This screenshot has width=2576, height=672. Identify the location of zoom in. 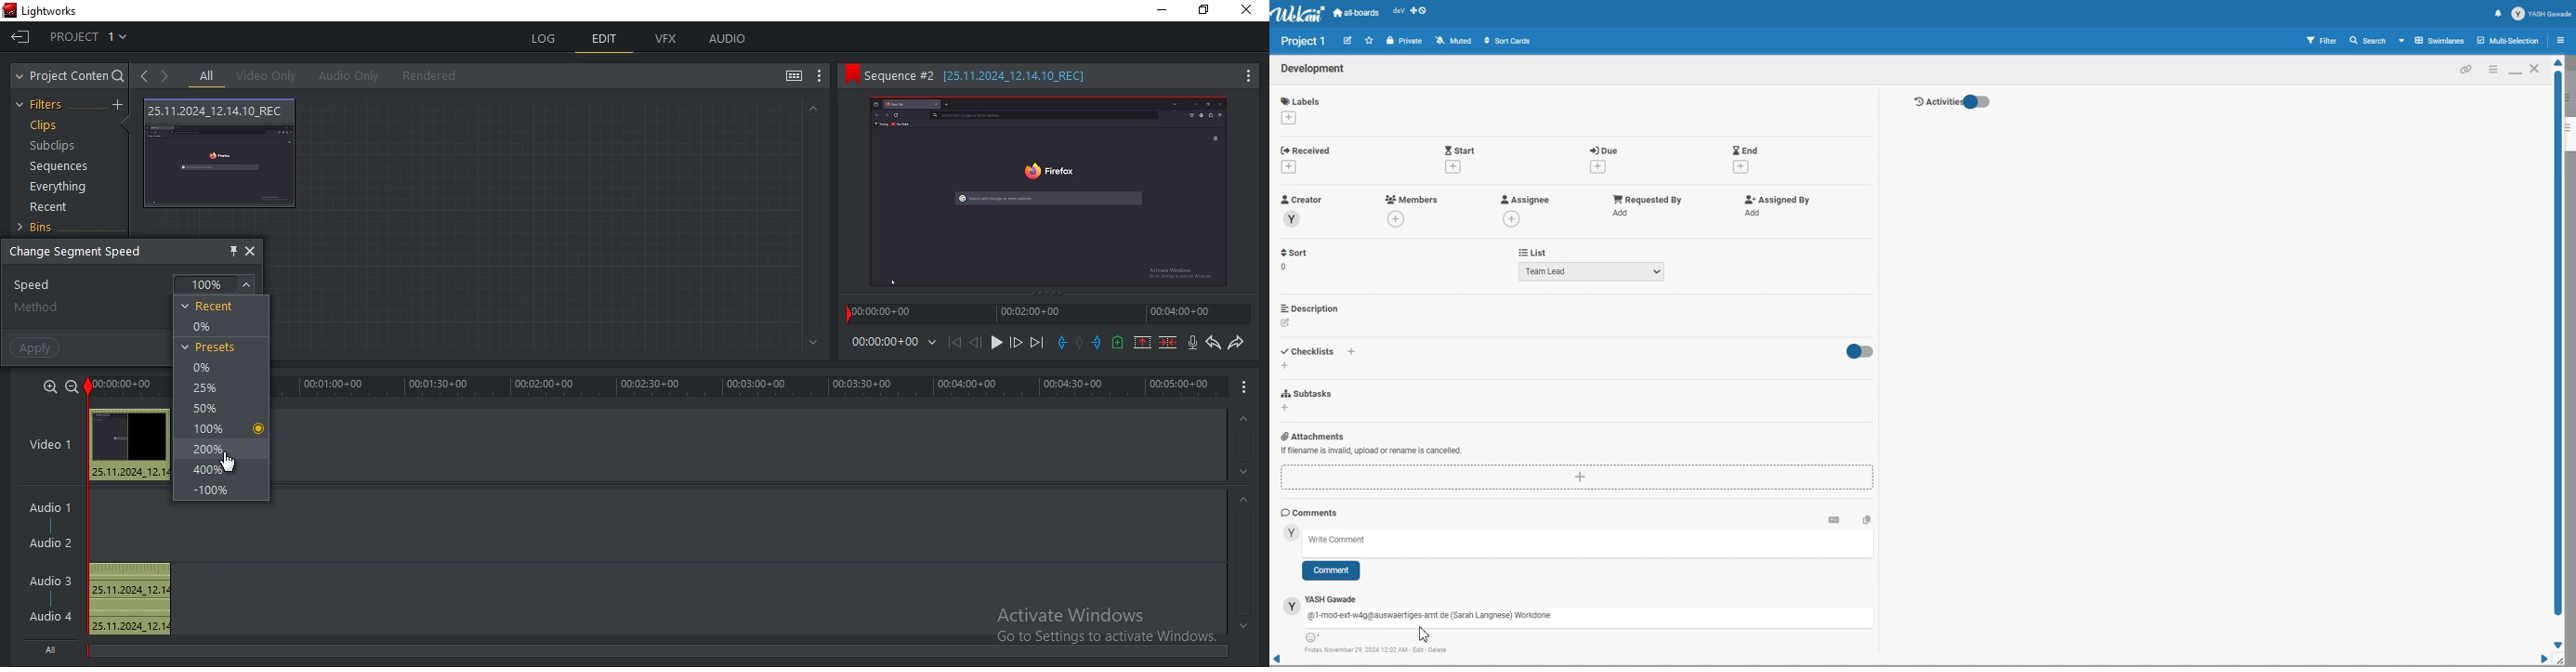
(48, 386).